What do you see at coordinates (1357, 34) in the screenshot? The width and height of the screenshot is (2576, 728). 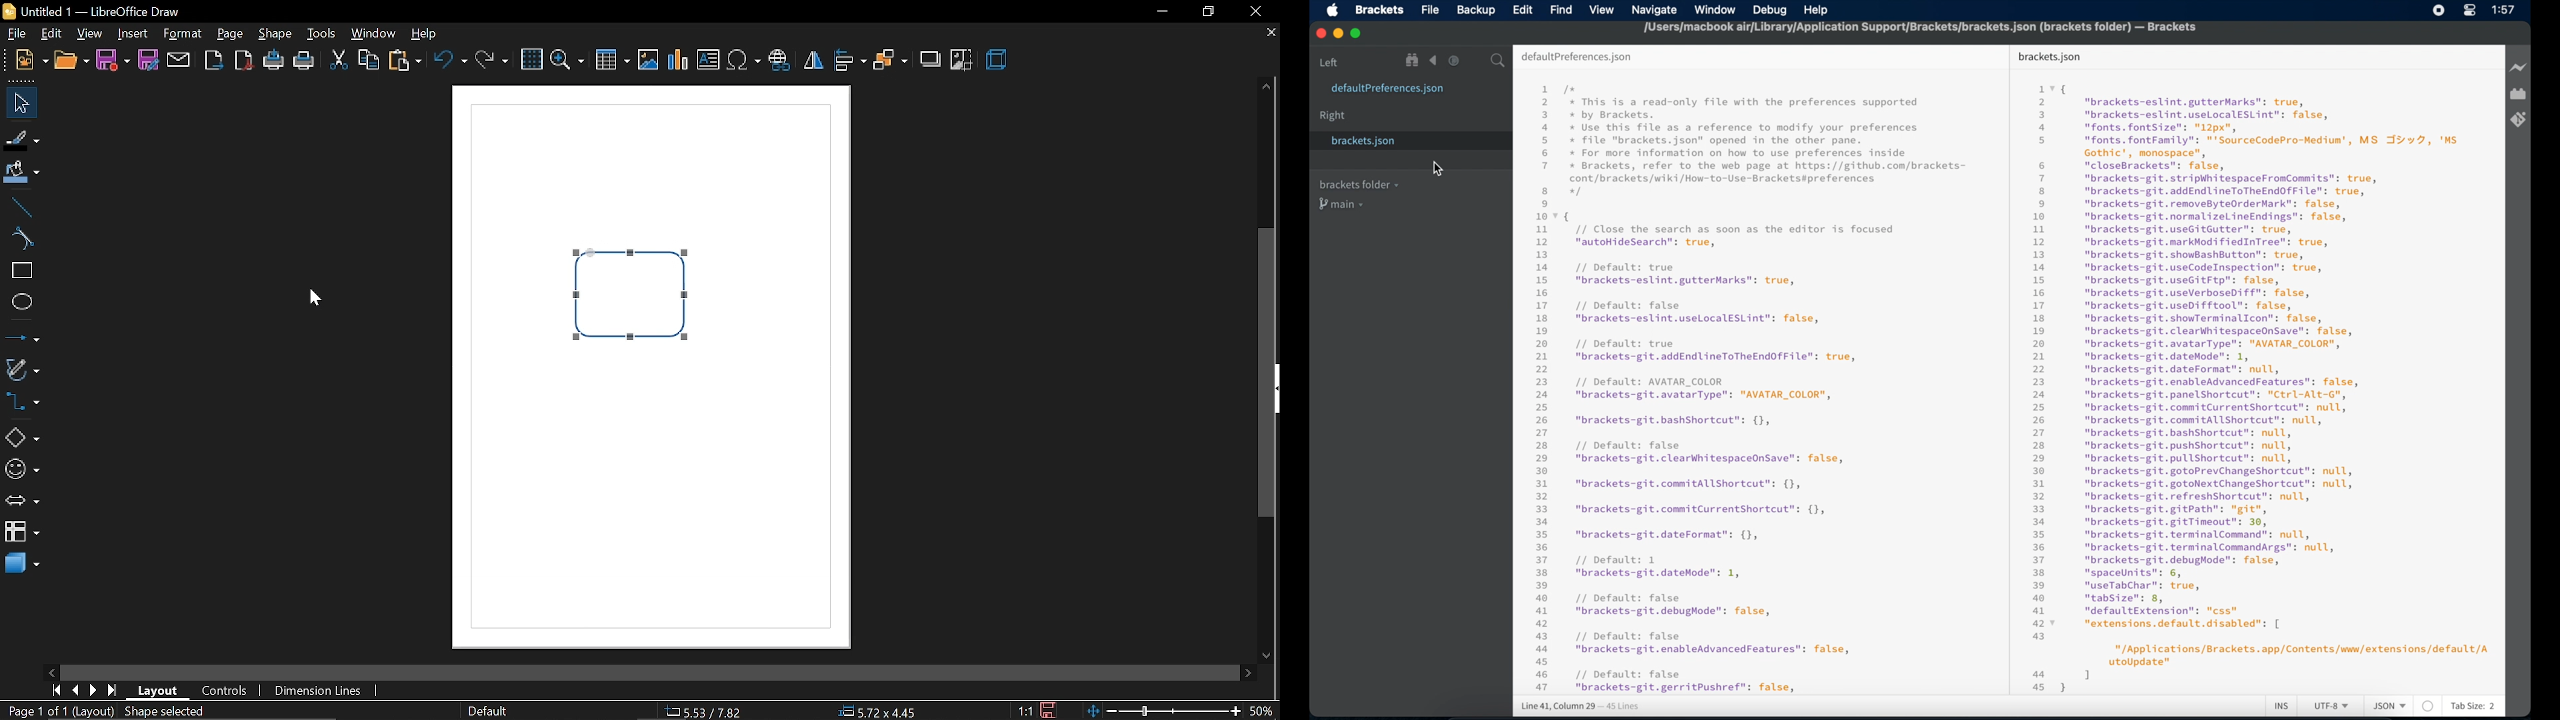 I see `maximize` at bounding box center [1357, 34].